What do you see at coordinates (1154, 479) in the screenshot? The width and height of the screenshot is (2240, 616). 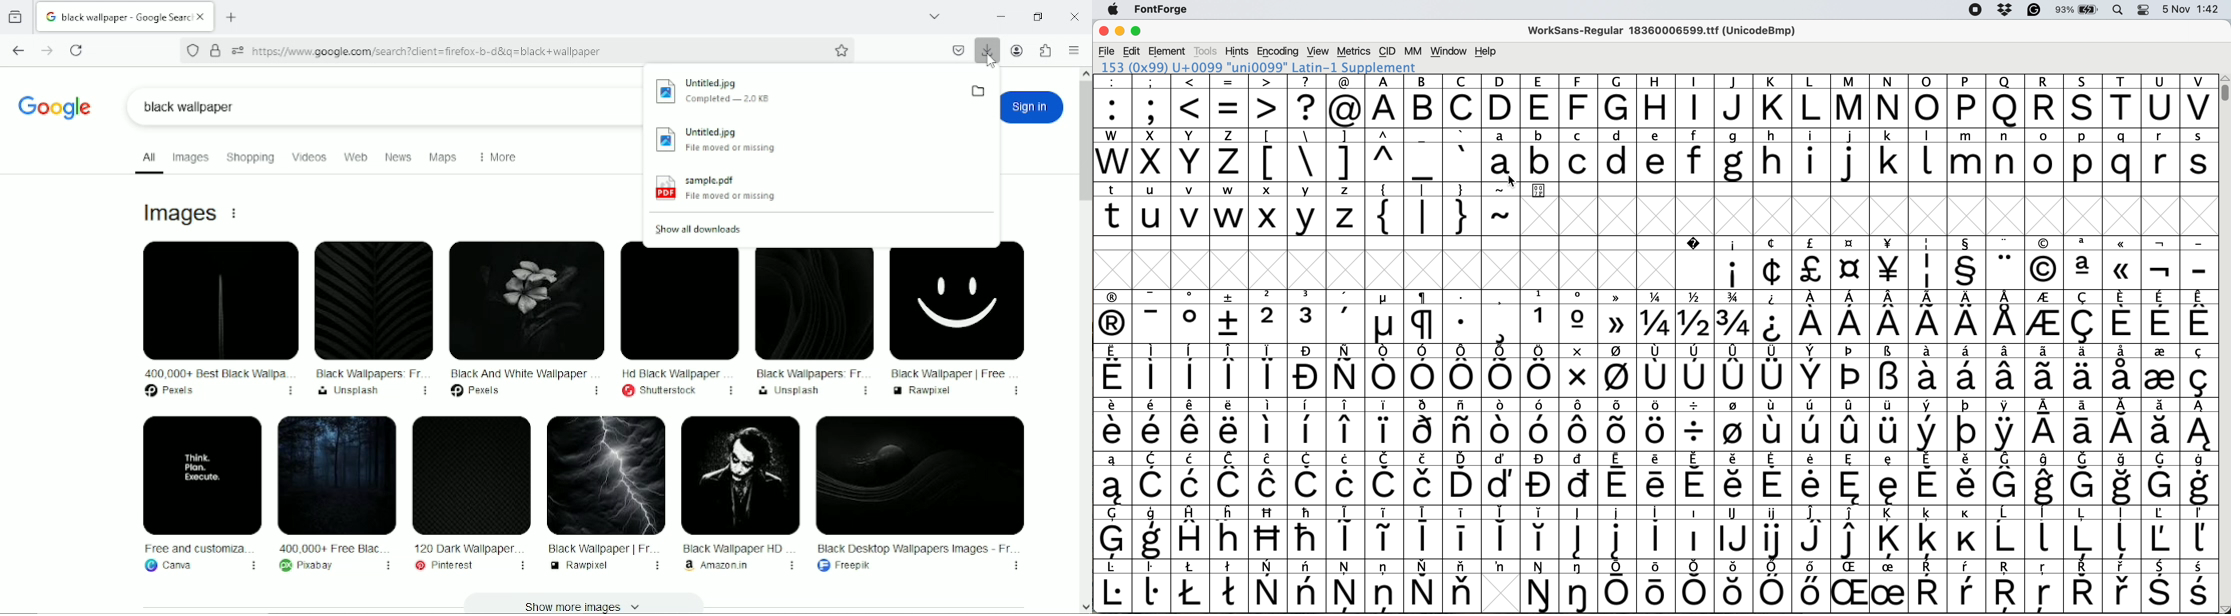 I see `symbol` at bounding box center [1154, 479].